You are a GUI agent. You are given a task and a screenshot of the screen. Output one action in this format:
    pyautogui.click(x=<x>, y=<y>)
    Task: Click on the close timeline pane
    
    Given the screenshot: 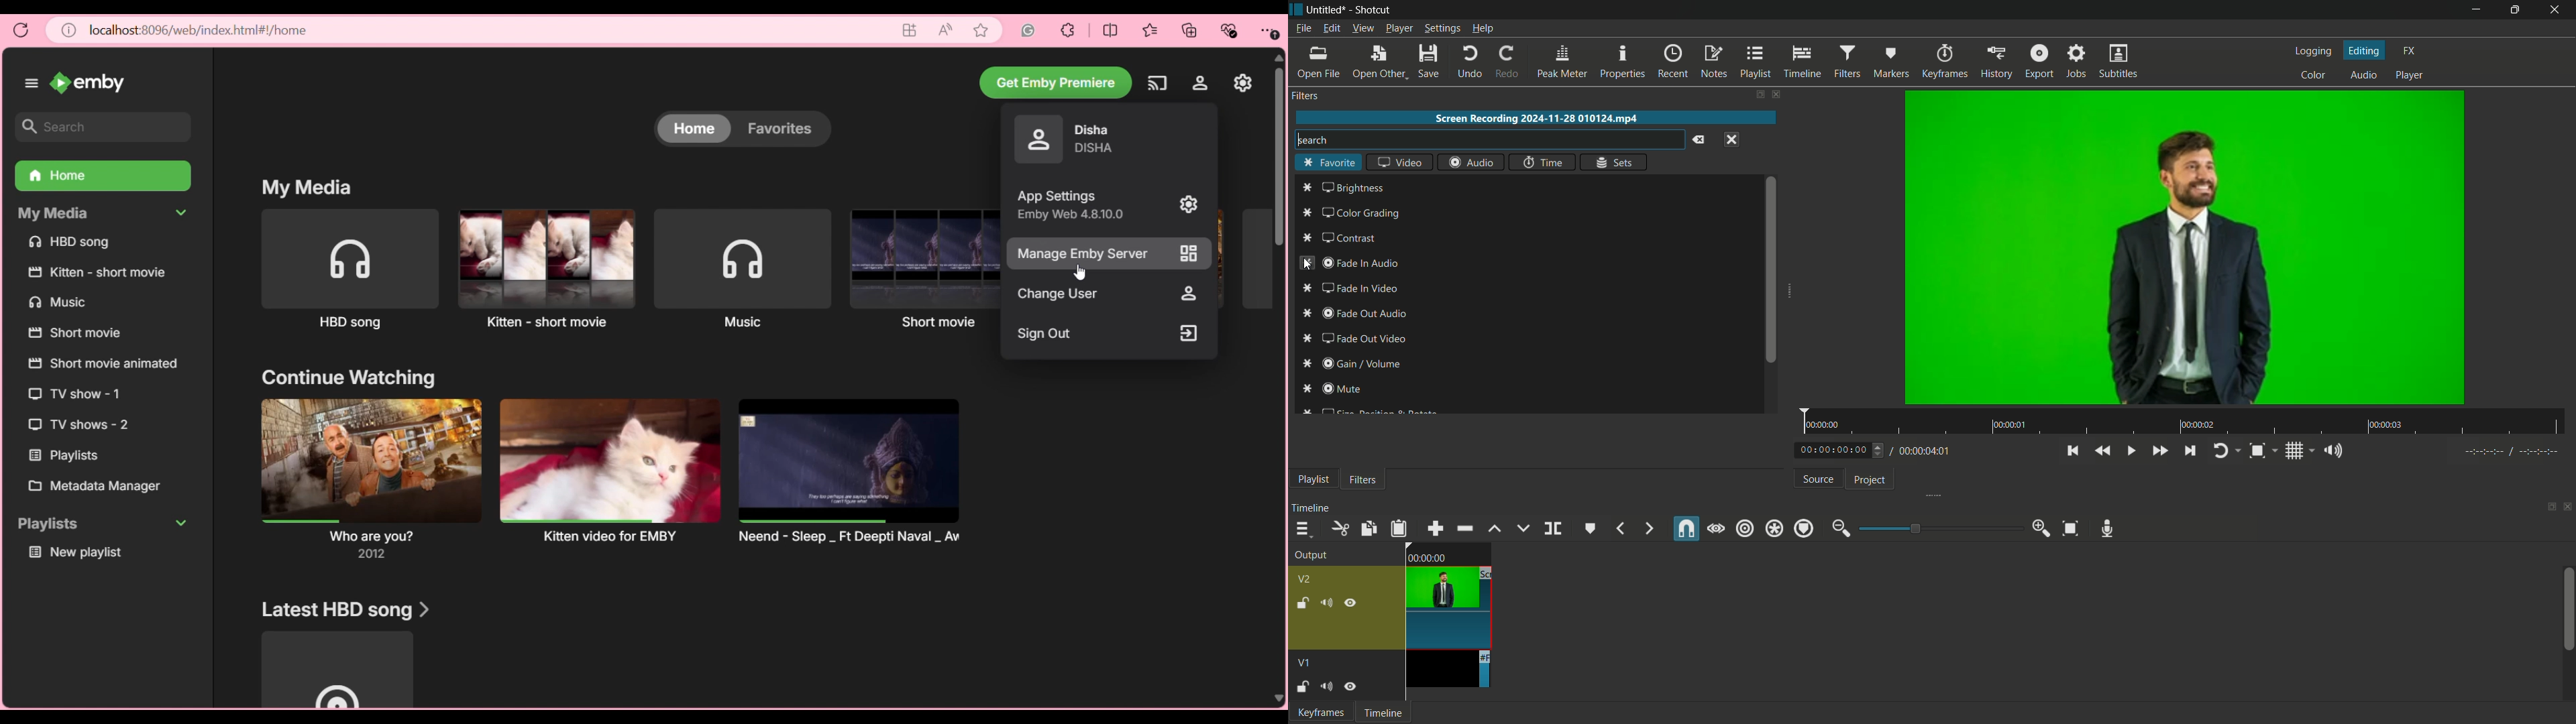 What is the action you would take?
    pyautogui.click(x=2568, y=507)
    